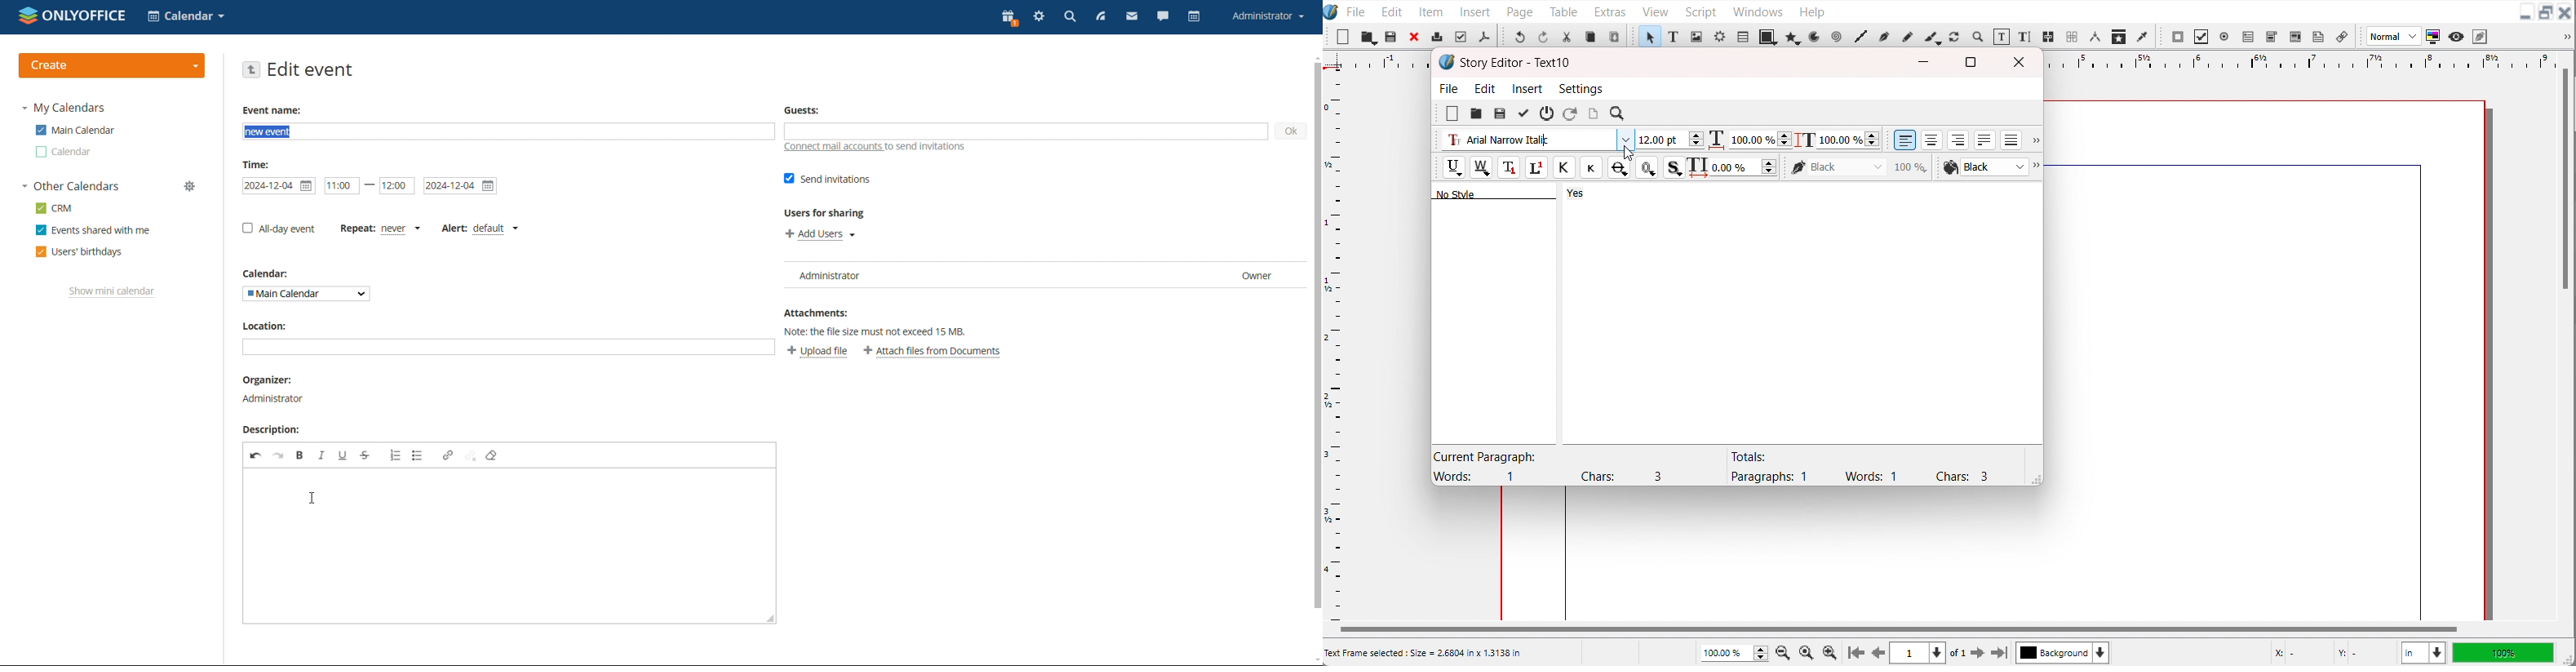 The height and width of the screenshot is (672, 2576). What do you see at coordinates (1453, 167) in the screenshot?
I see `Underline` at bounding box center [1453, 167].